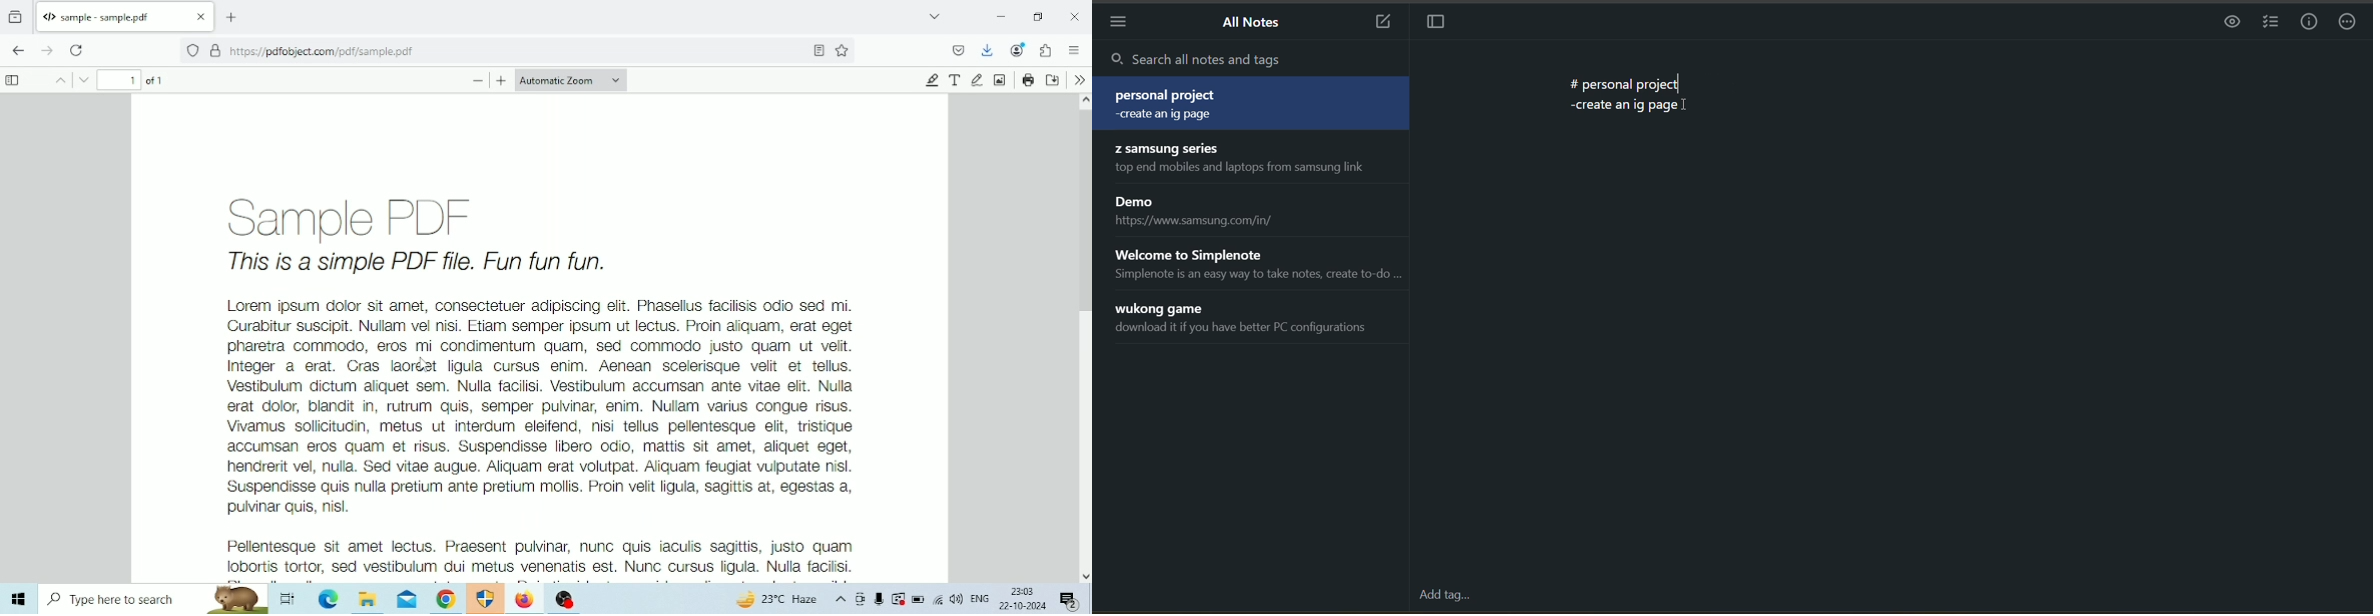 The width and height of the screenshot is (2380, 616). What do you see at coordinates (1247, 317) in the screenshot?
I see `note title and preview` at bounding box center [1247, 317].